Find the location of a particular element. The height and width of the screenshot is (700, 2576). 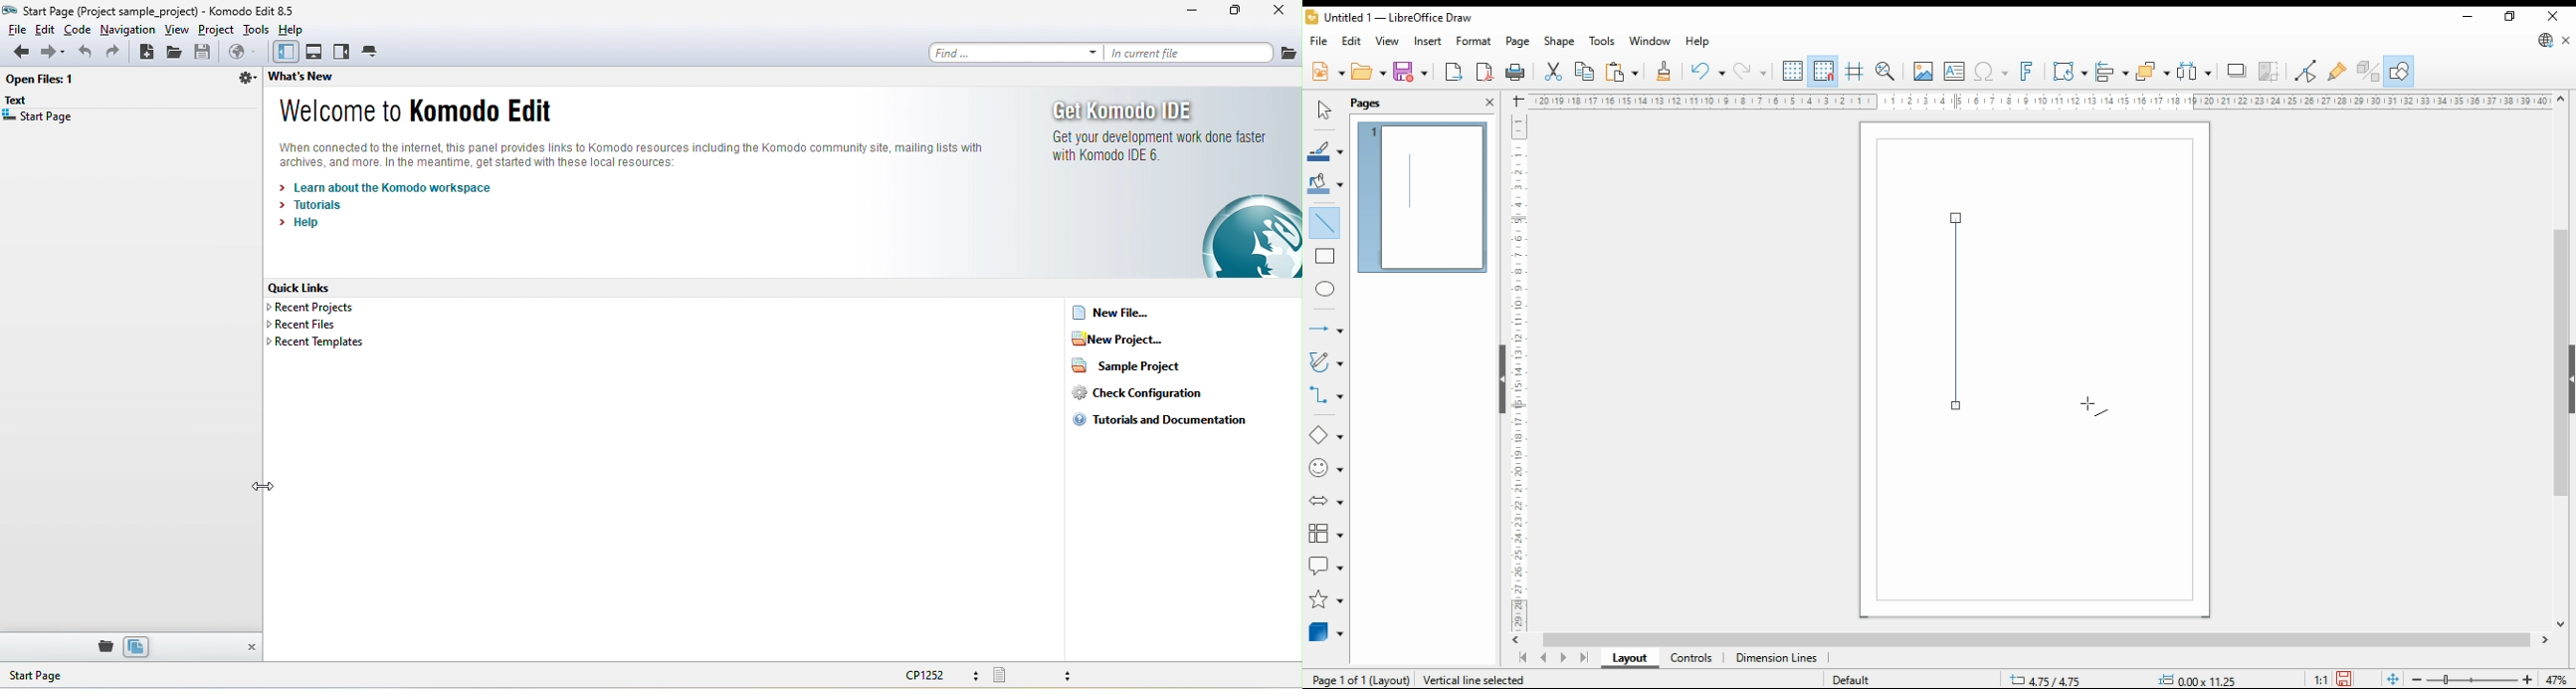

edit is located at coordinates (46, 29).